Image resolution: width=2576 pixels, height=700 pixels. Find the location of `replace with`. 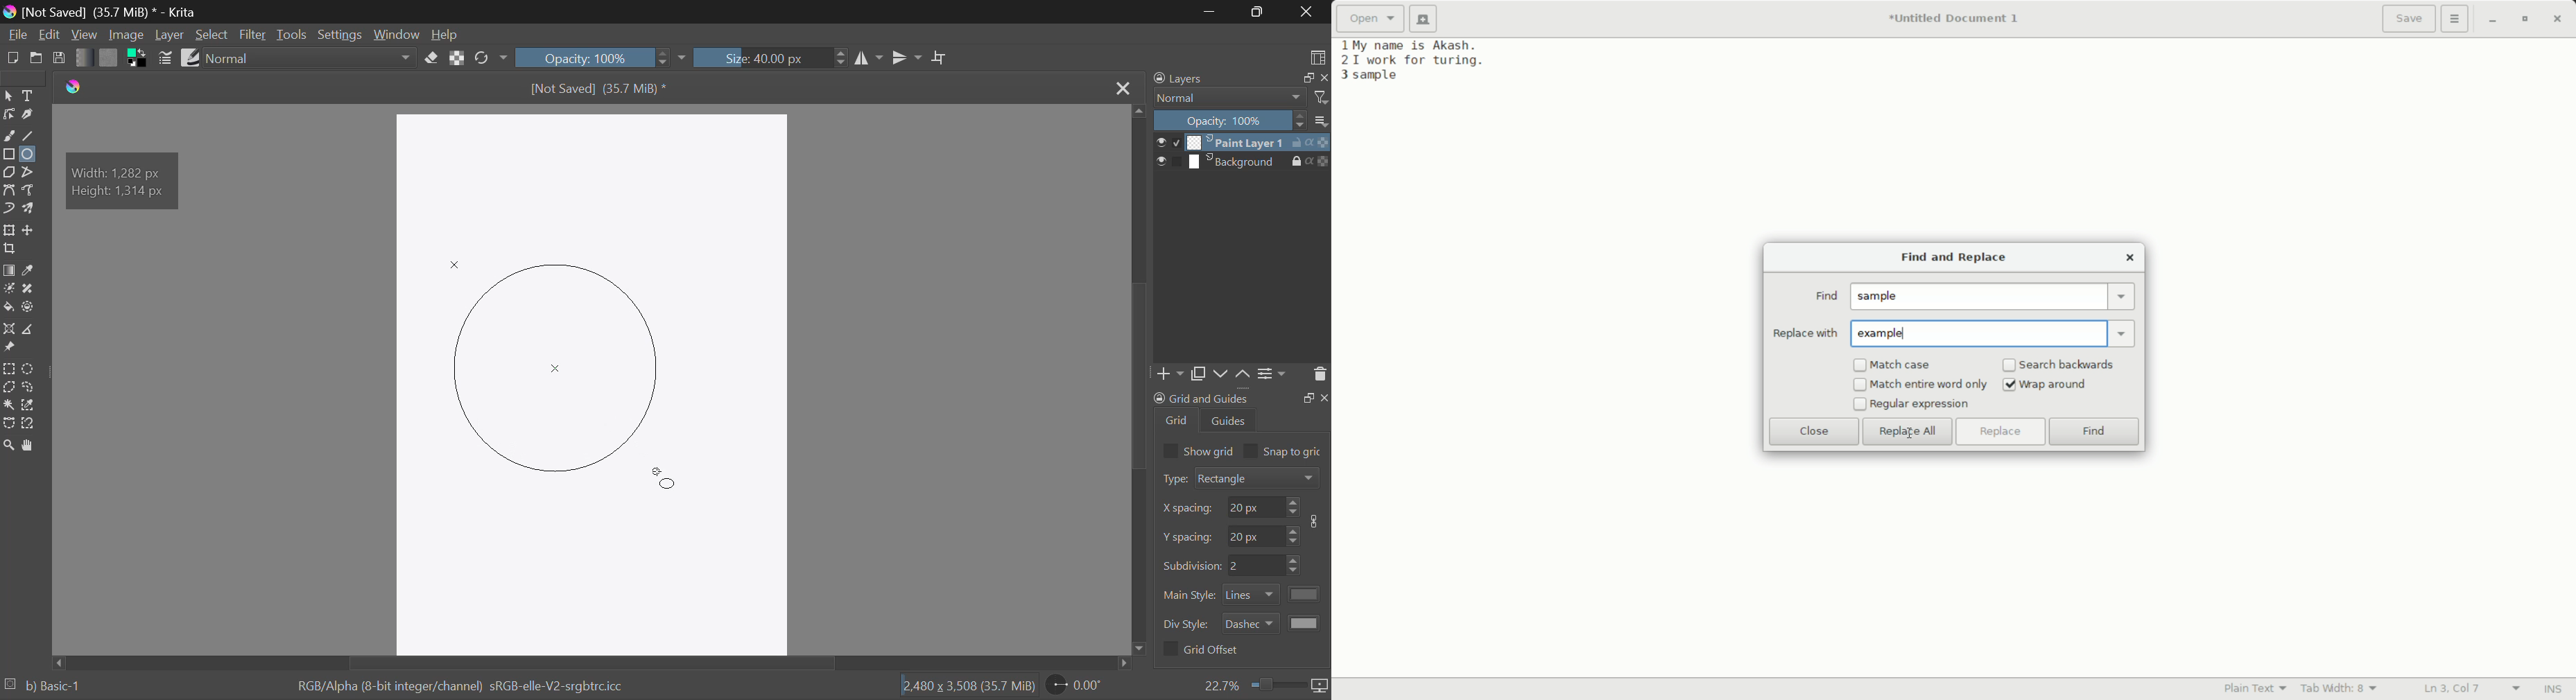

replace with is located at coordinates (1805, 333).